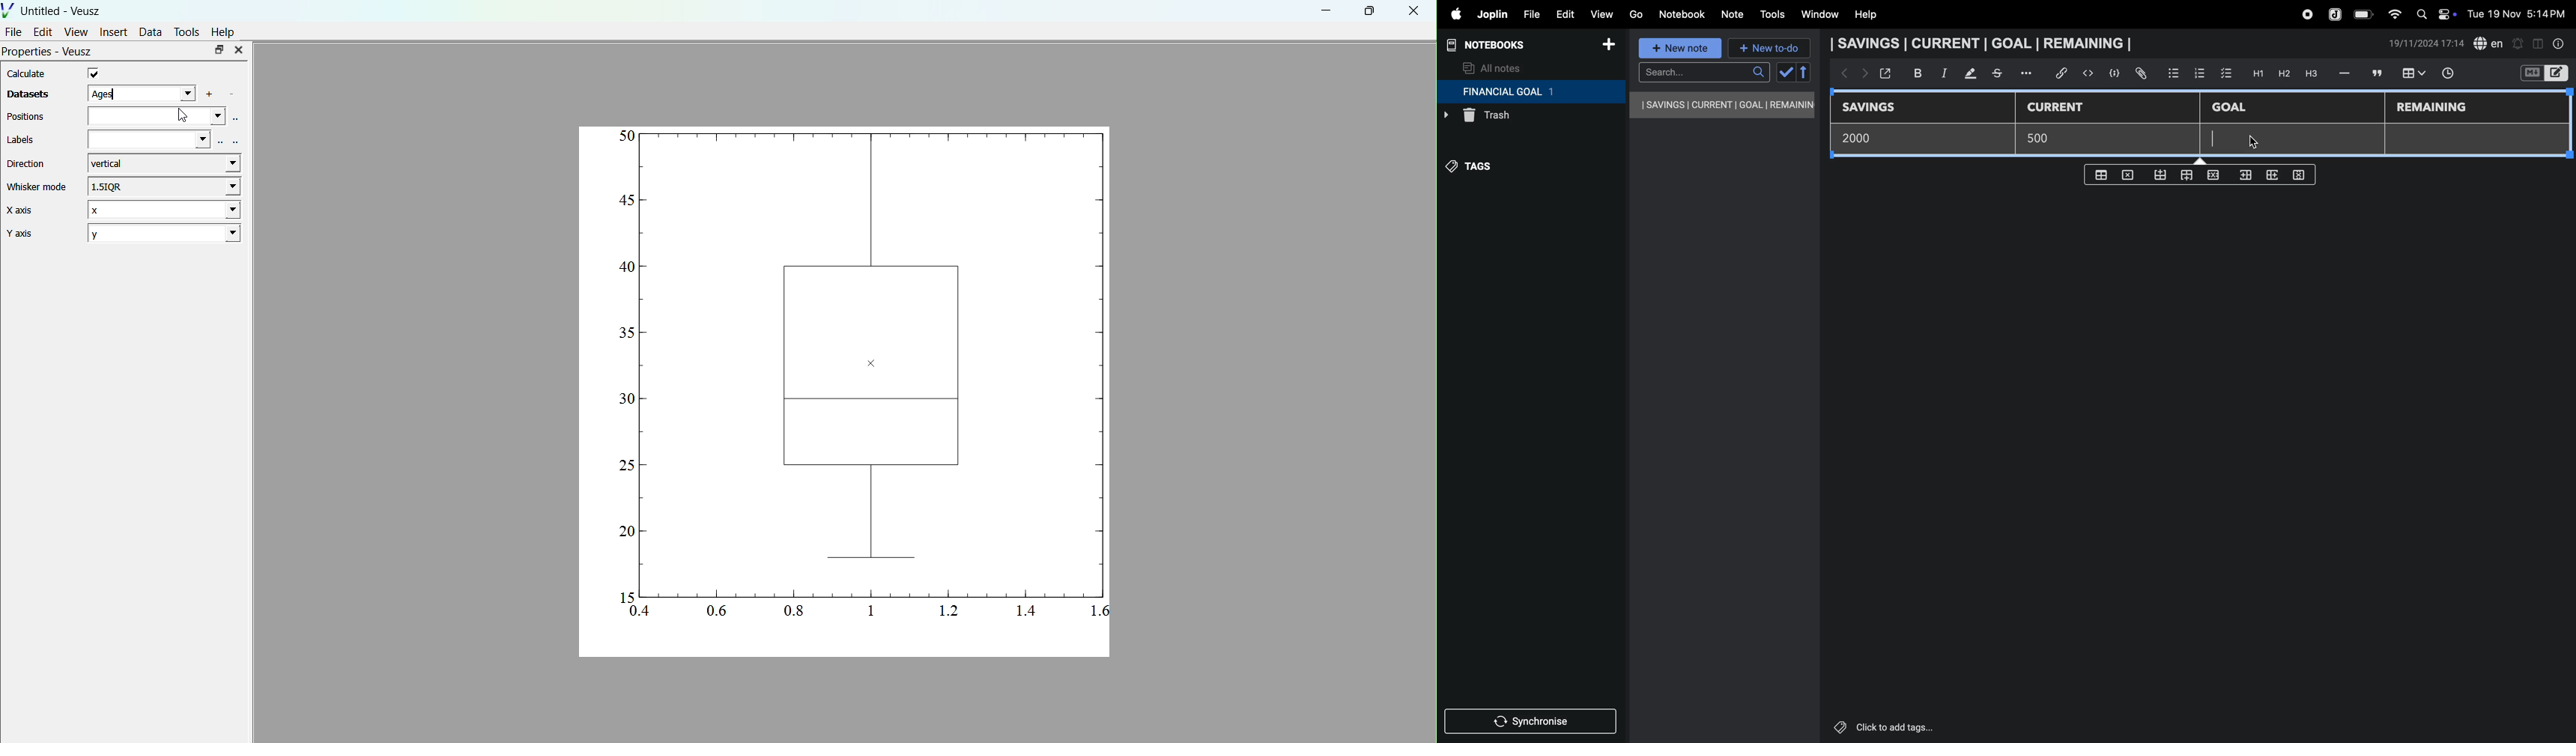 The image size is (2576, 756). Describe the element at coordinates (2173, 72) in the screenshot. I see `bullet list` at that location.